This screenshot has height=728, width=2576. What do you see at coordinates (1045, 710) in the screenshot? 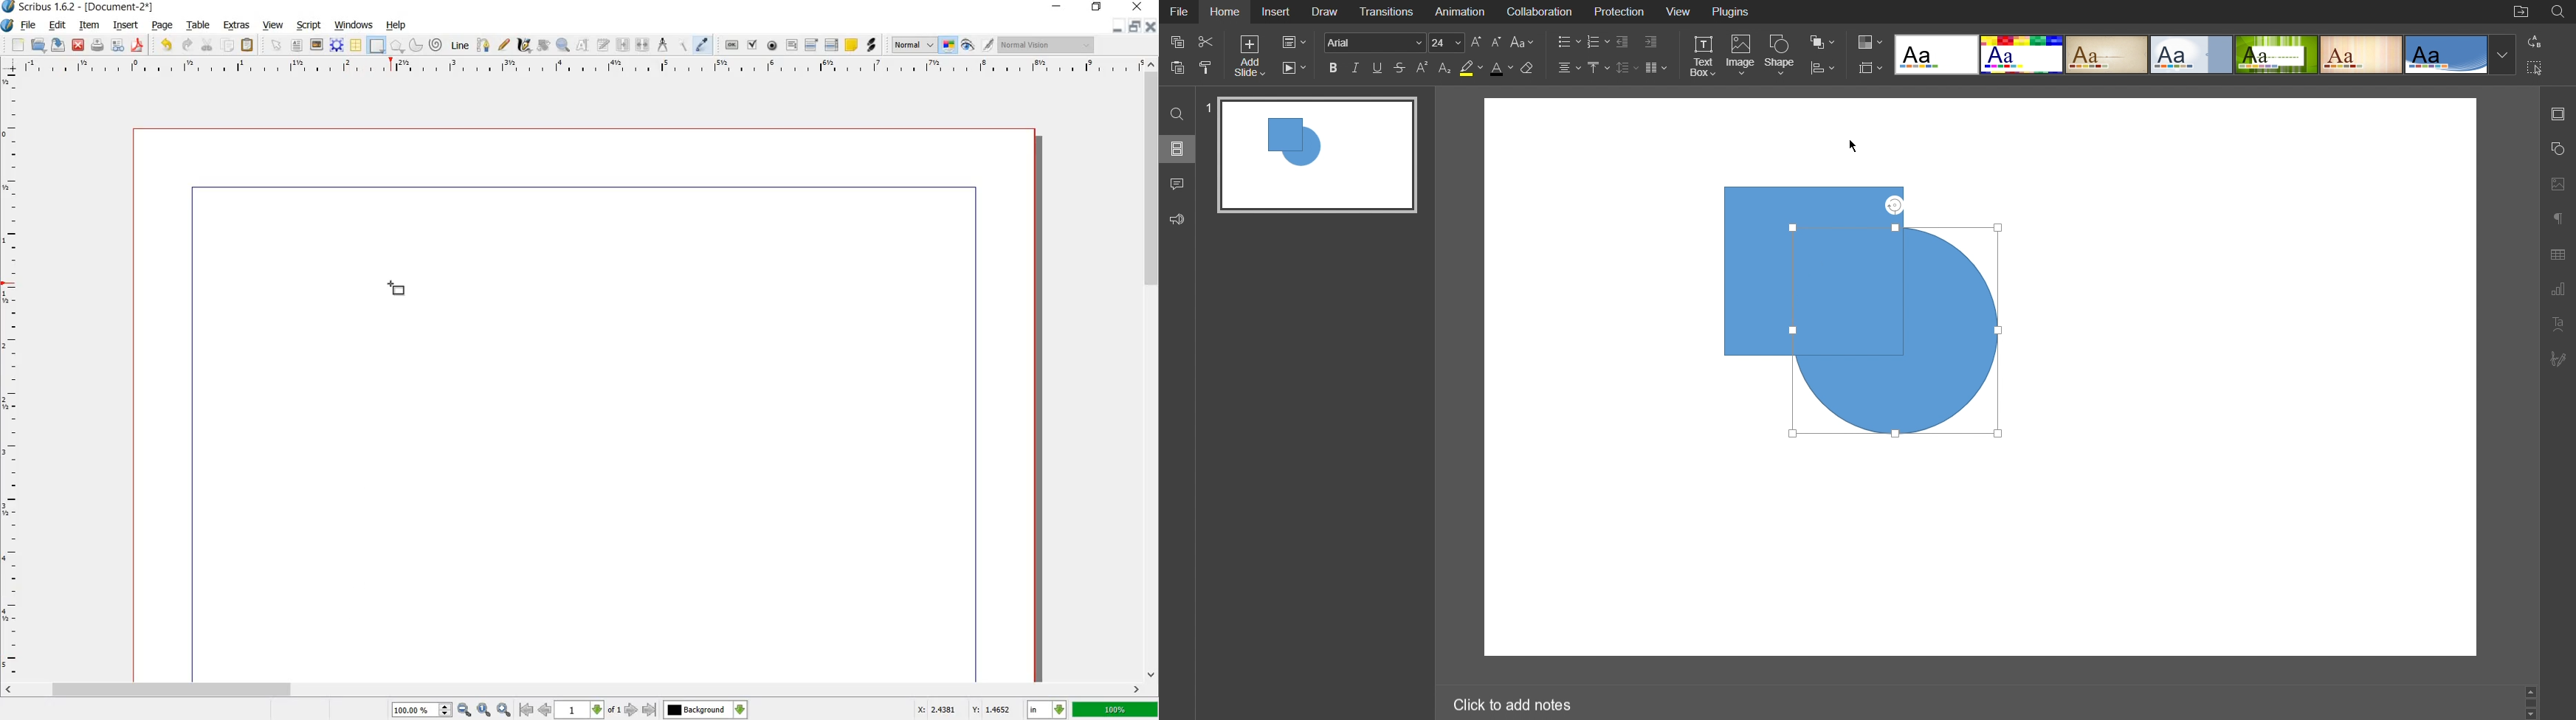
I see `select current unit` at bounding box center [1045, 710].